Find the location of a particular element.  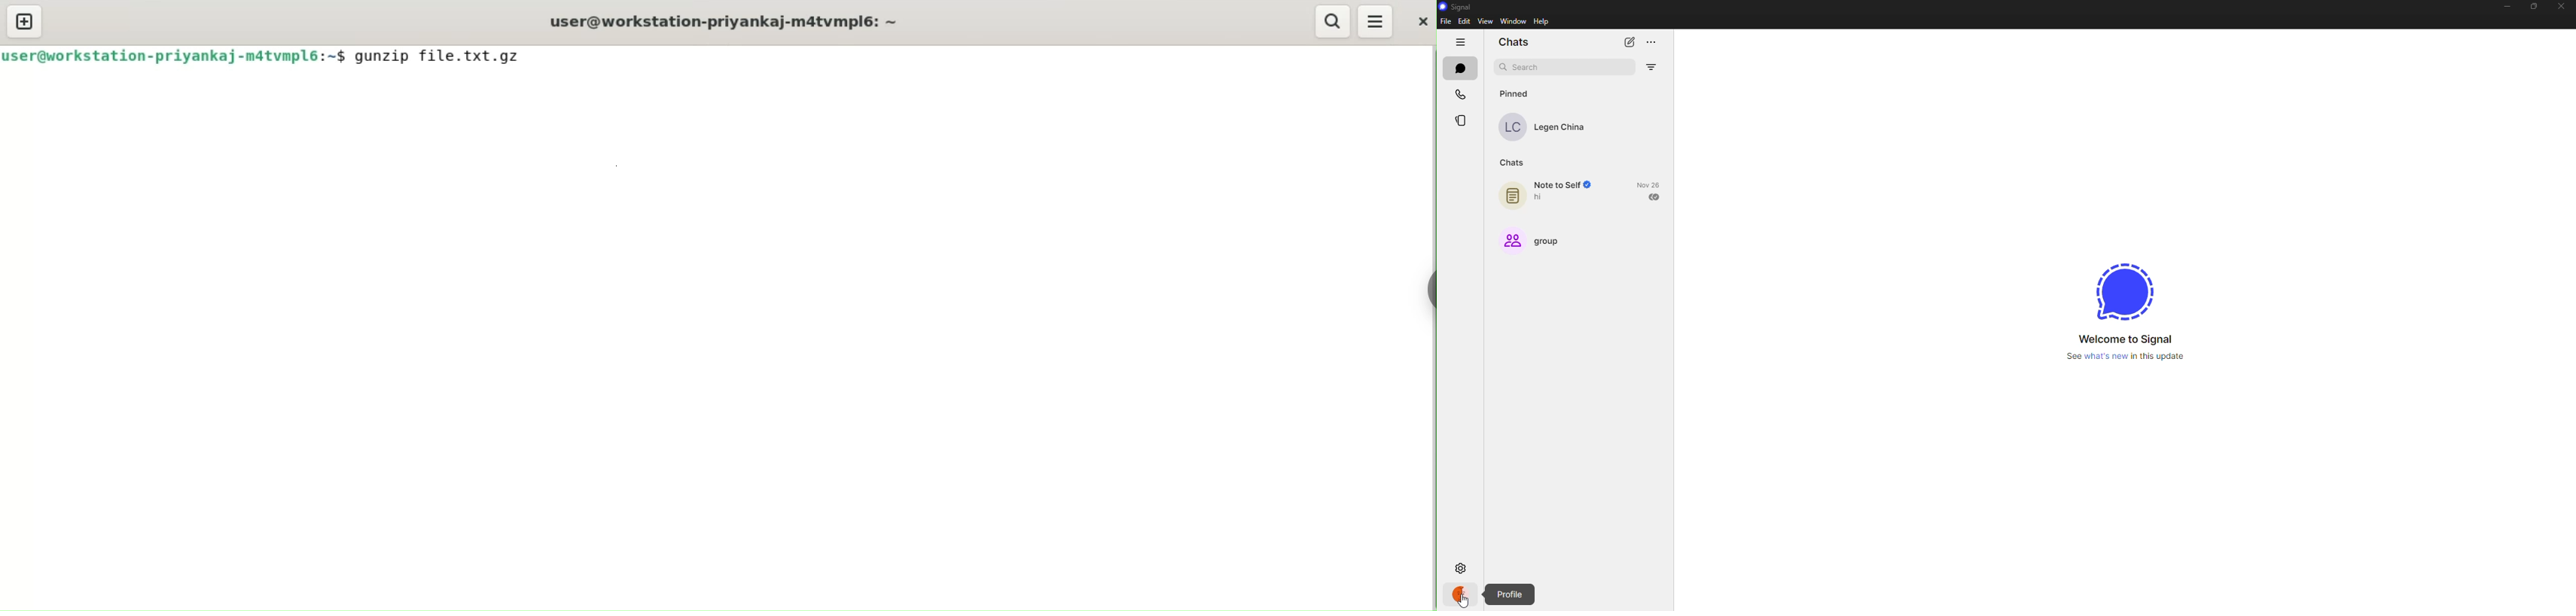

help is located at coordinates (1542, 22).